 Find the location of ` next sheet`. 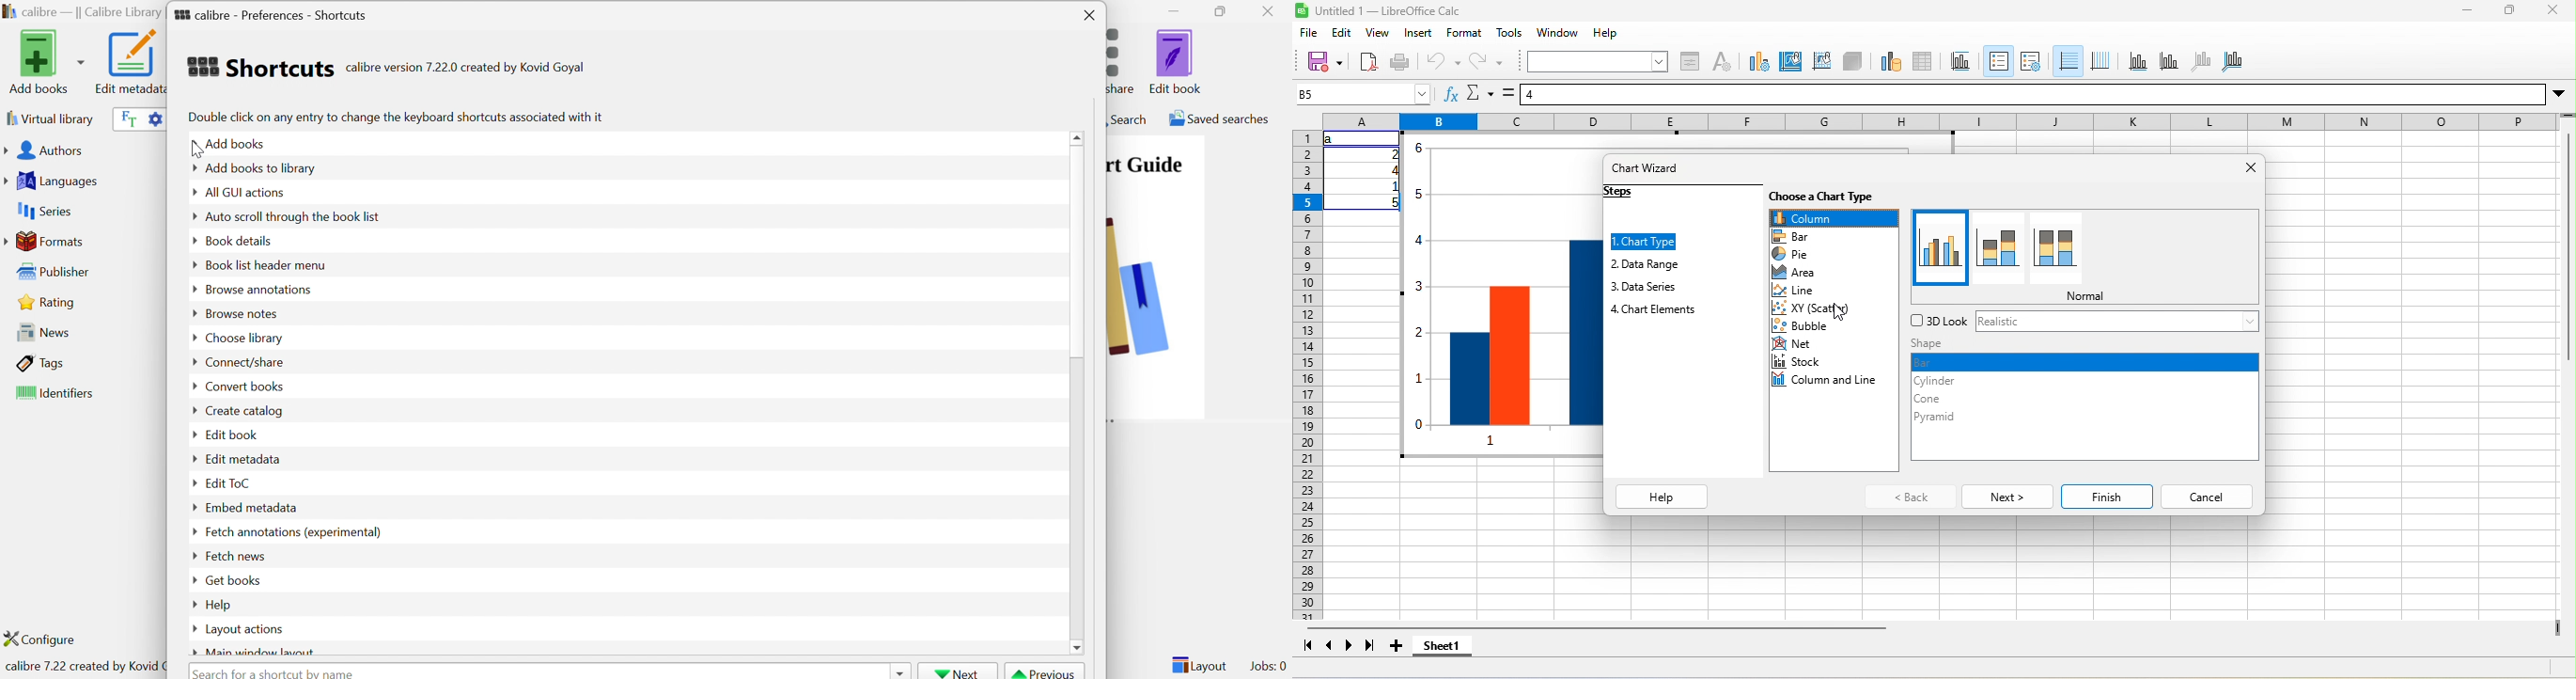

 next sheet is located at coordinates (1350, 645).